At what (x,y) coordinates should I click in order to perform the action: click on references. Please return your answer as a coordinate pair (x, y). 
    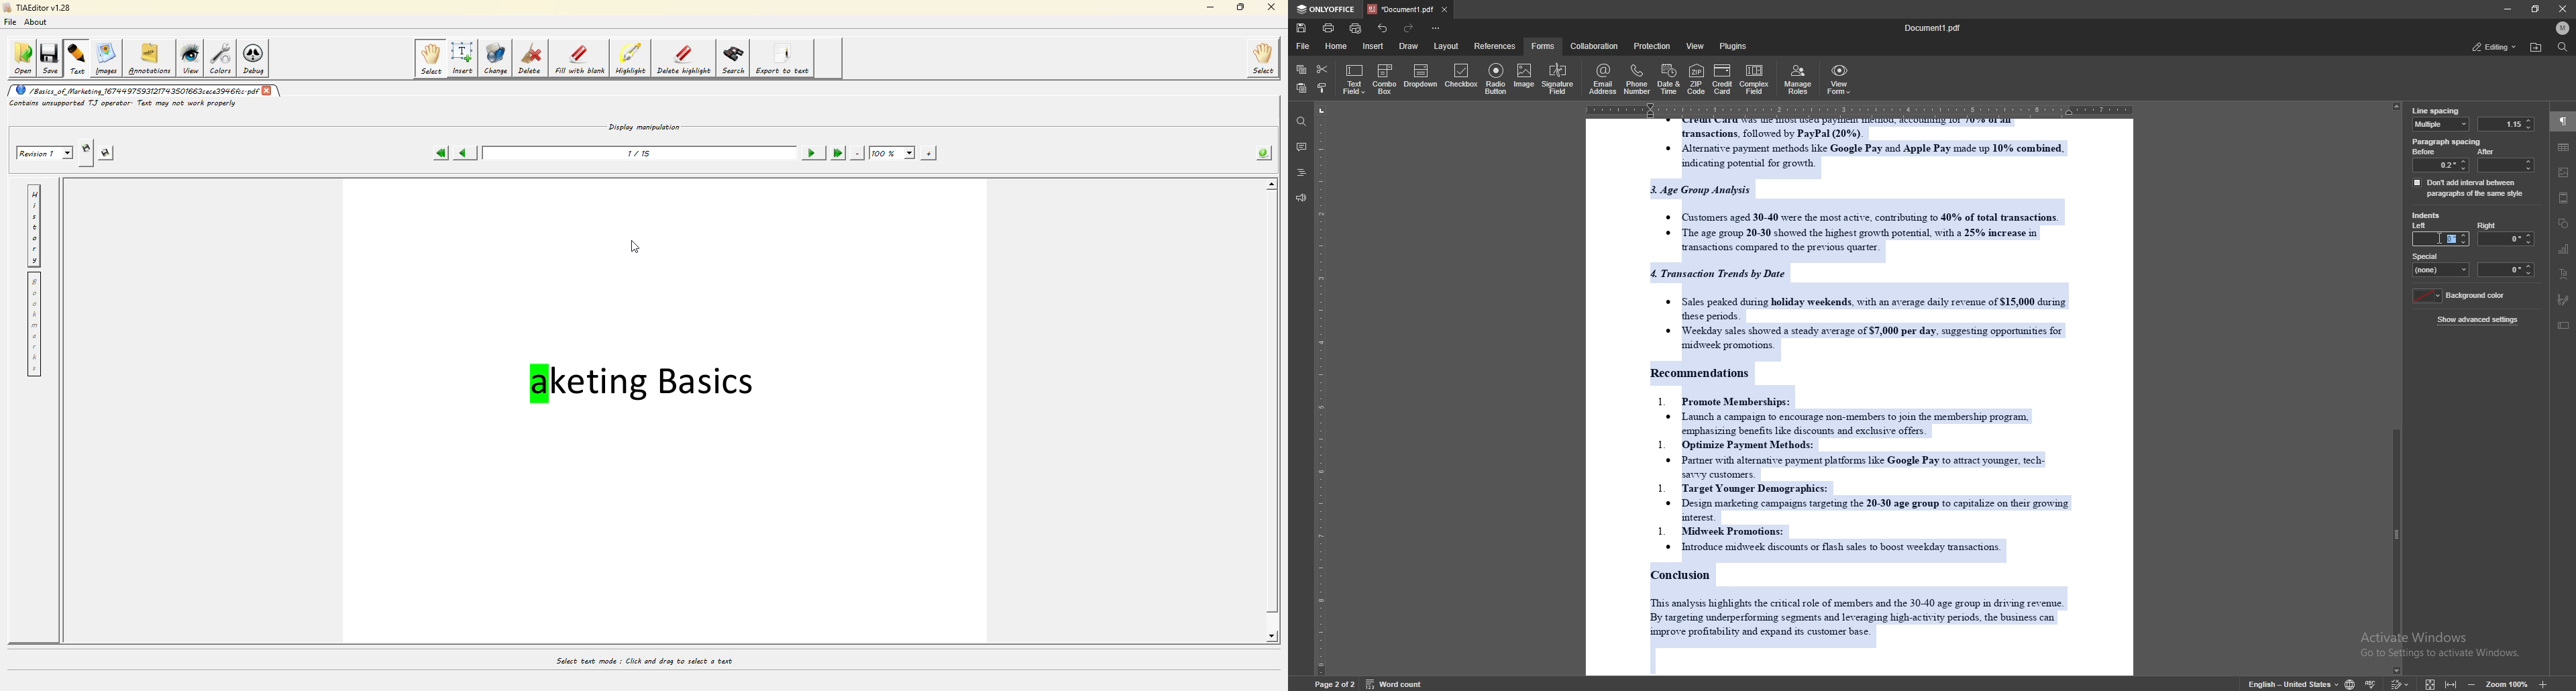
    Looking at the image, I should click on (1496, 46).